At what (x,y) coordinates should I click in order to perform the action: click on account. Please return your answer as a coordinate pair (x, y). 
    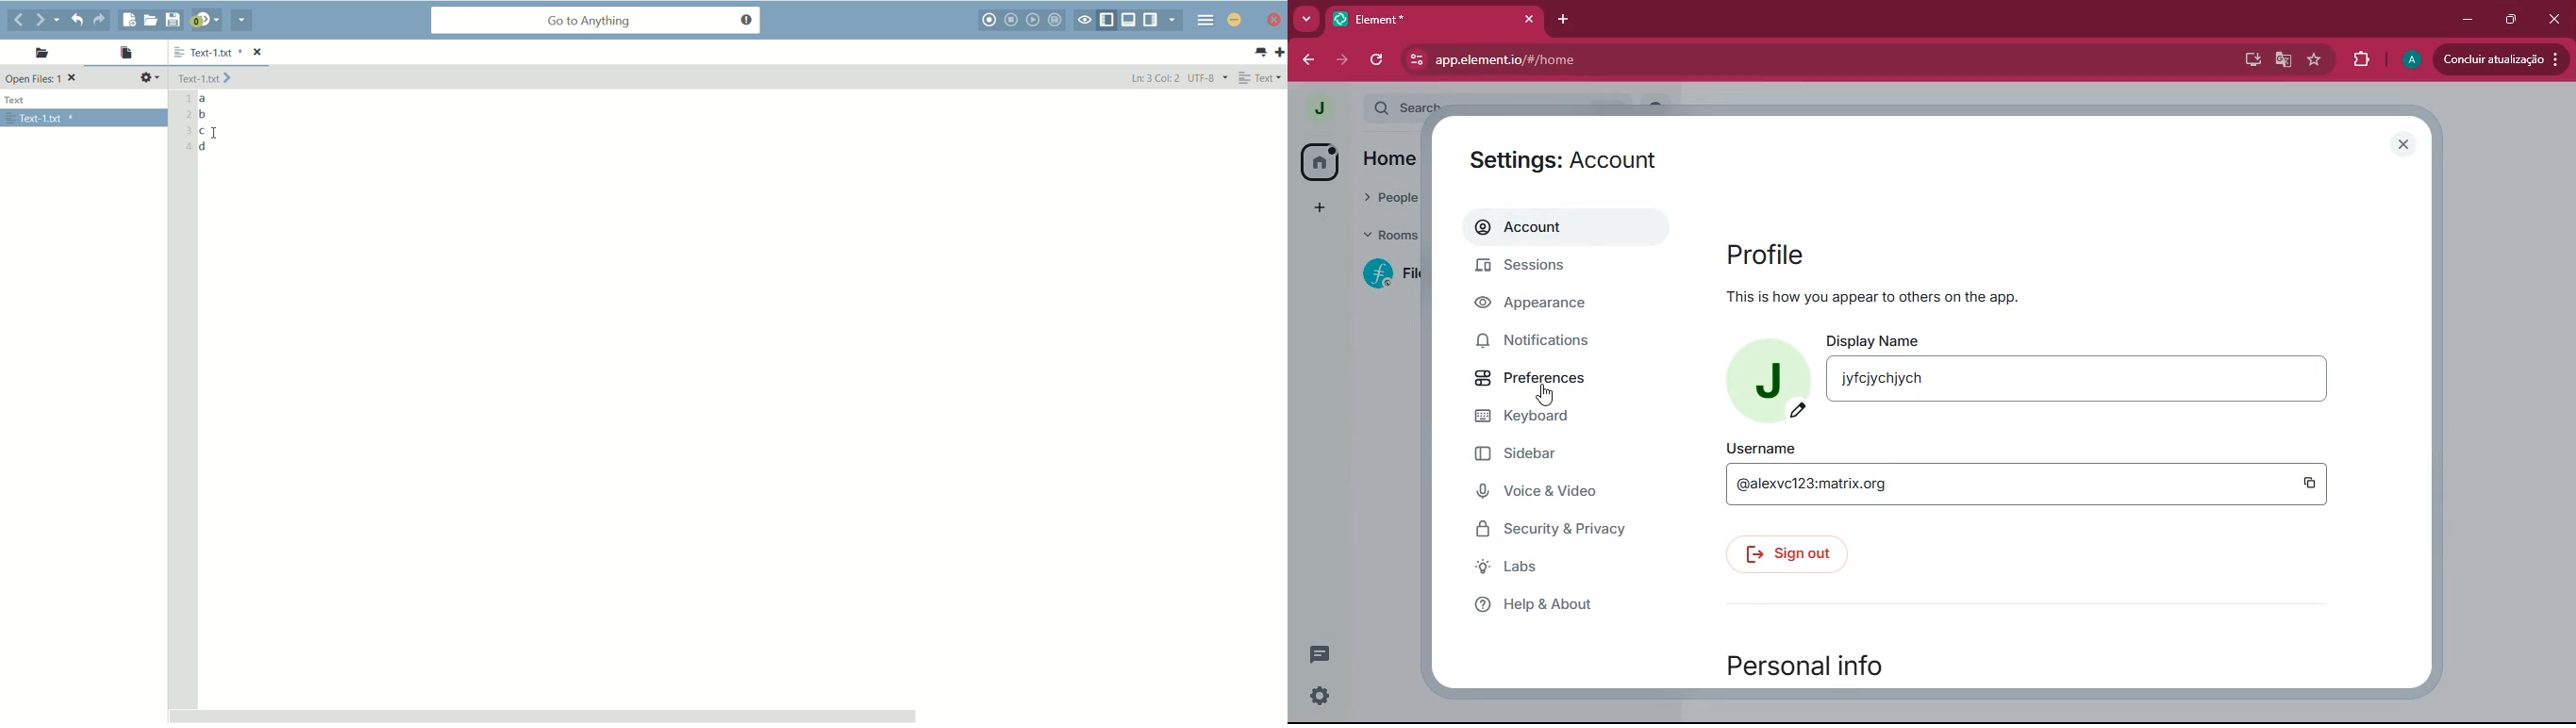
    Looking at the image, I should click on (1564, 227).